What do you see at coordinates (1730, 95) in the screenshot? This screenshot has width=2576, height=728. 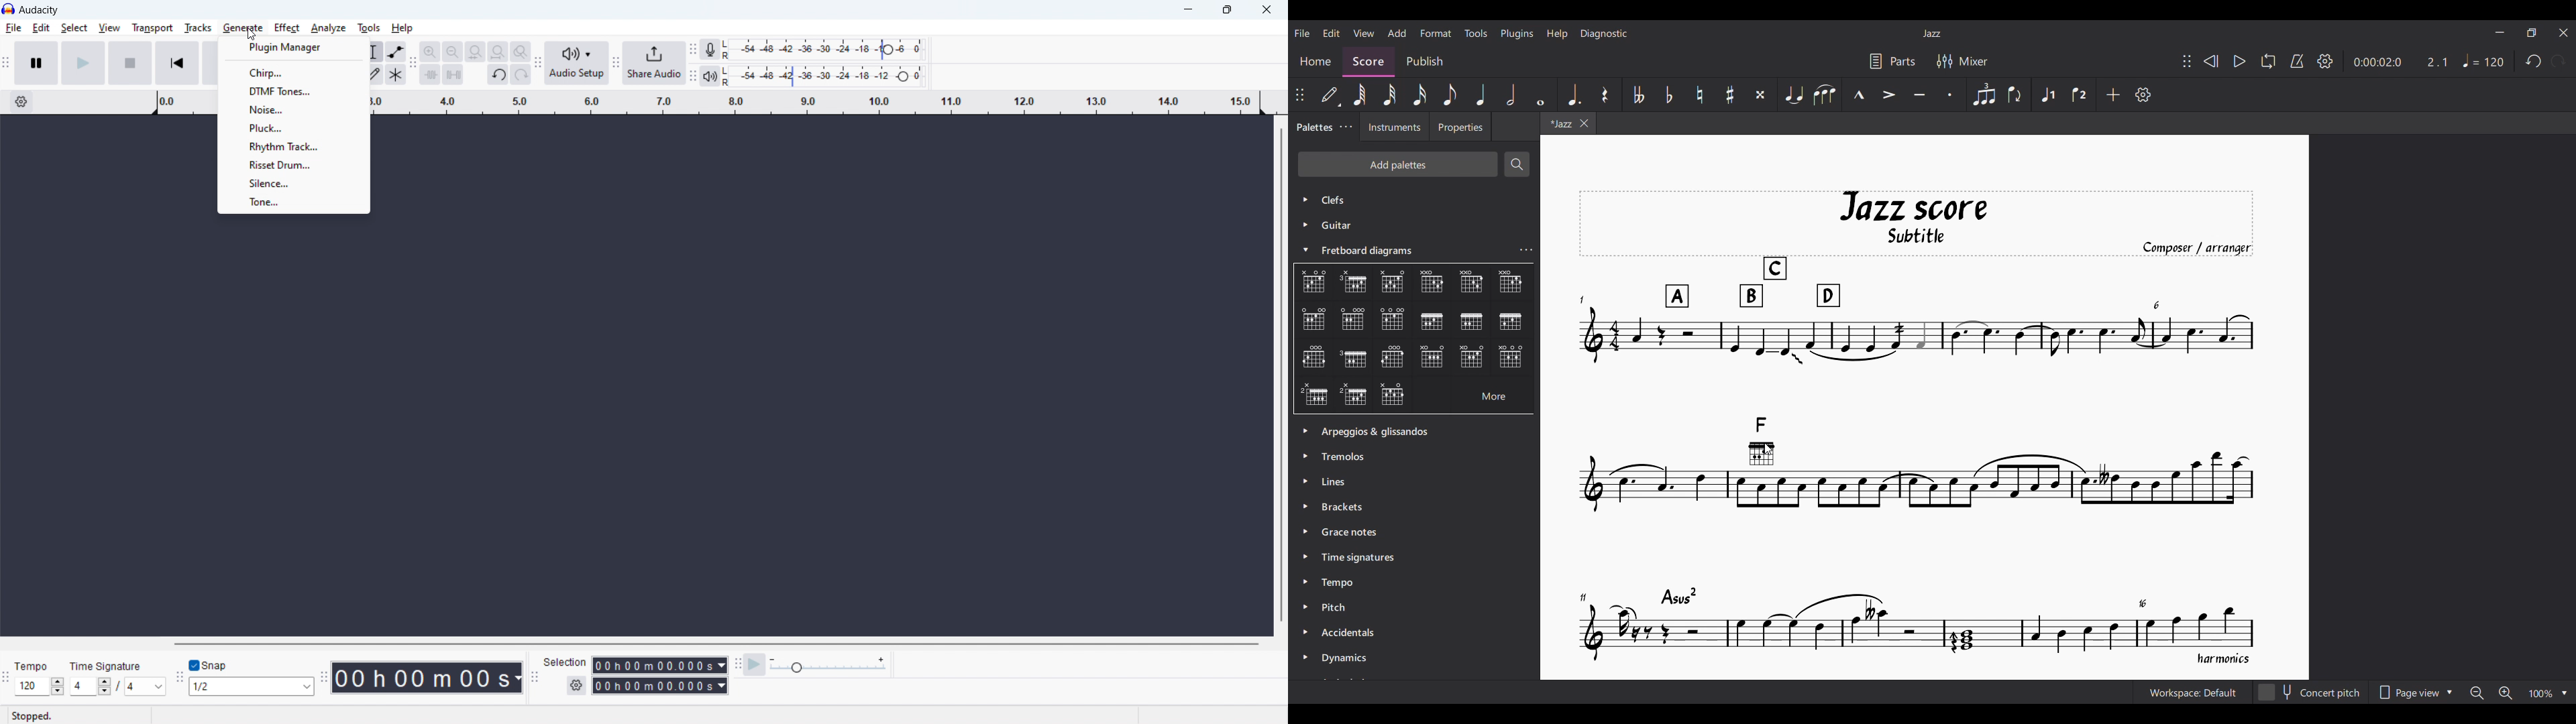 I see `Toggle sharp` at bounding box center [1730, 95].